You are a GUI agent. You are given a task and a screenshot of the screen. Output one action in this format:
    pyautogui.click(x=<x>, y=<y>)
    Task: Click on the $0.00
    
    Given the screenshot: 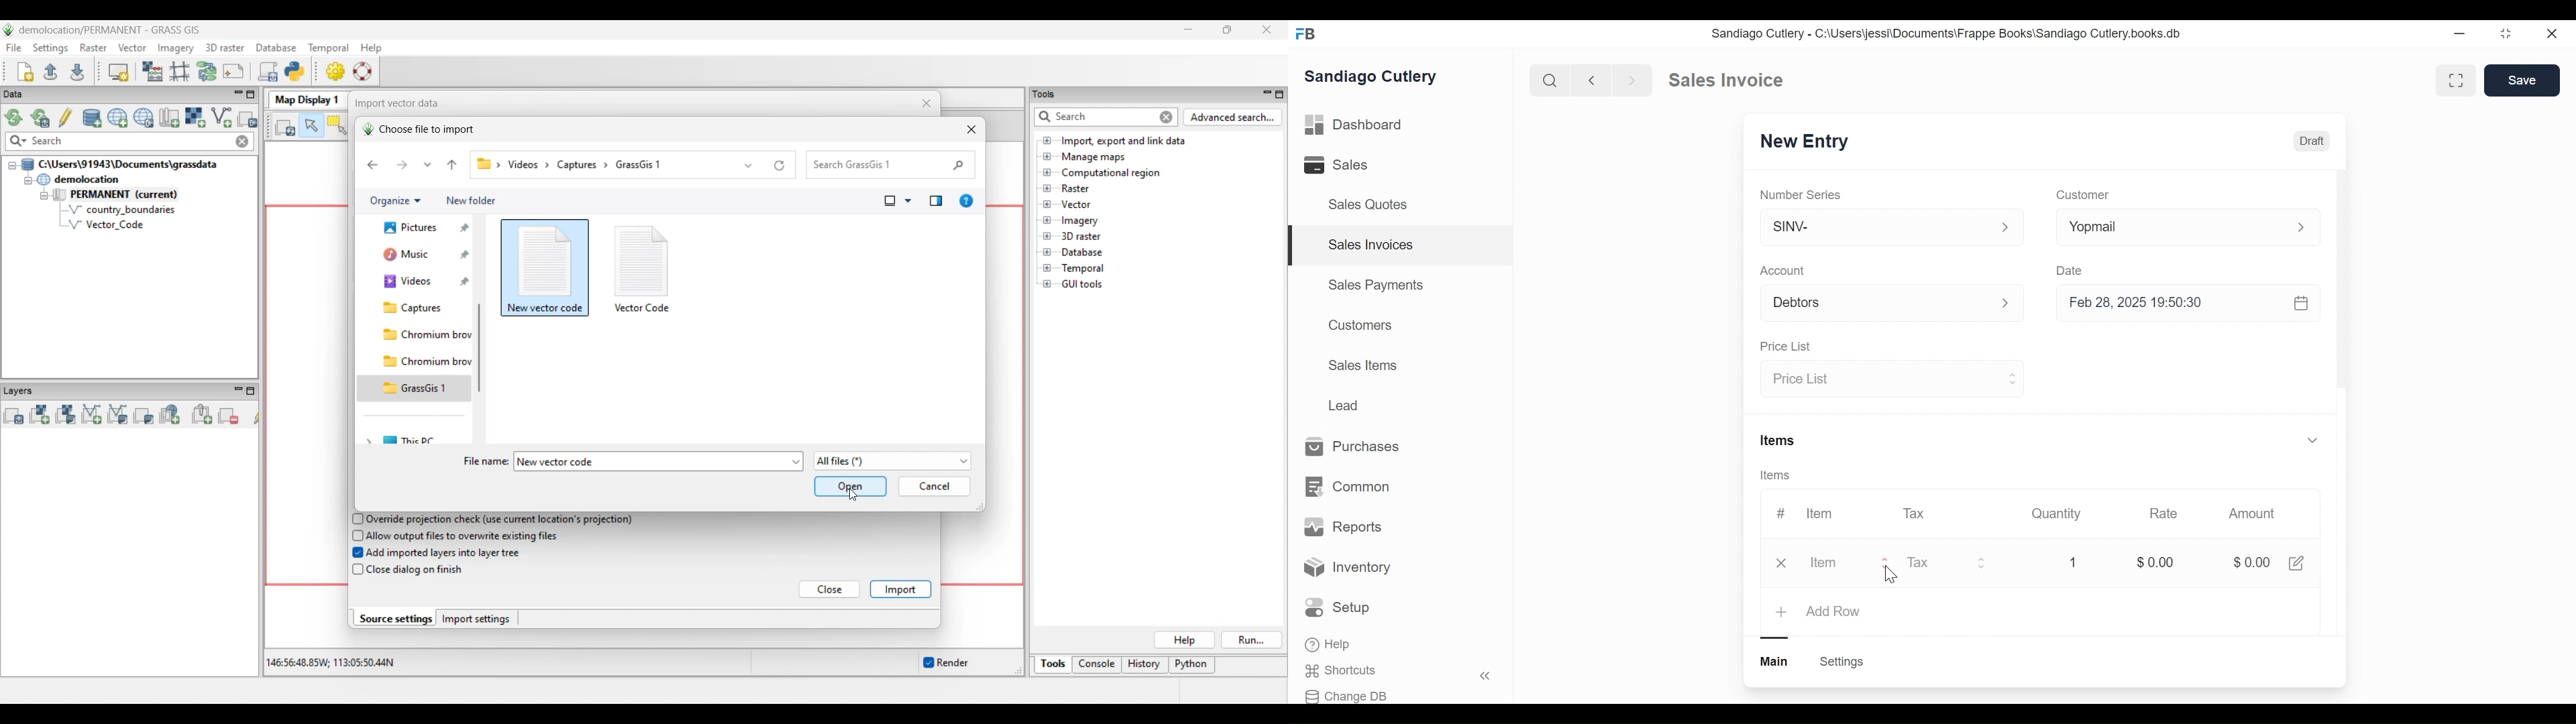 What is the action you would take?
    pyautogui.click(x=2250, y=562)
    